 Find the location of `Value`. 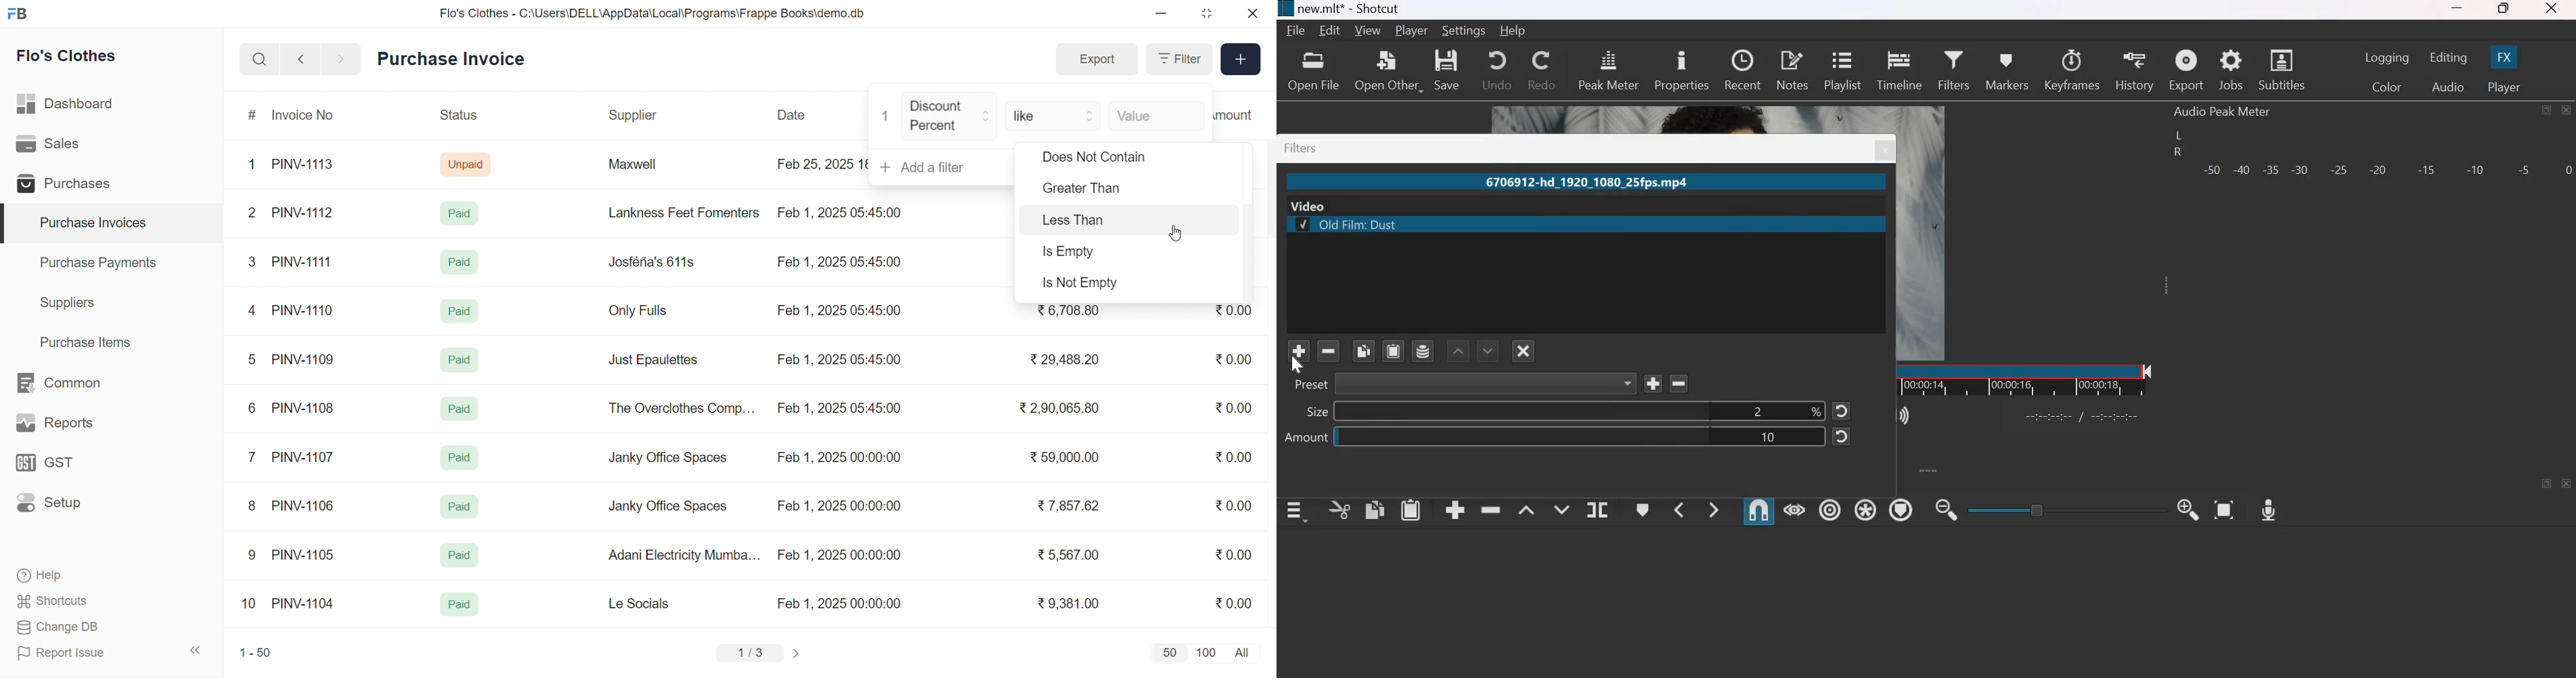

Value is located at coordinates (1156, 114).